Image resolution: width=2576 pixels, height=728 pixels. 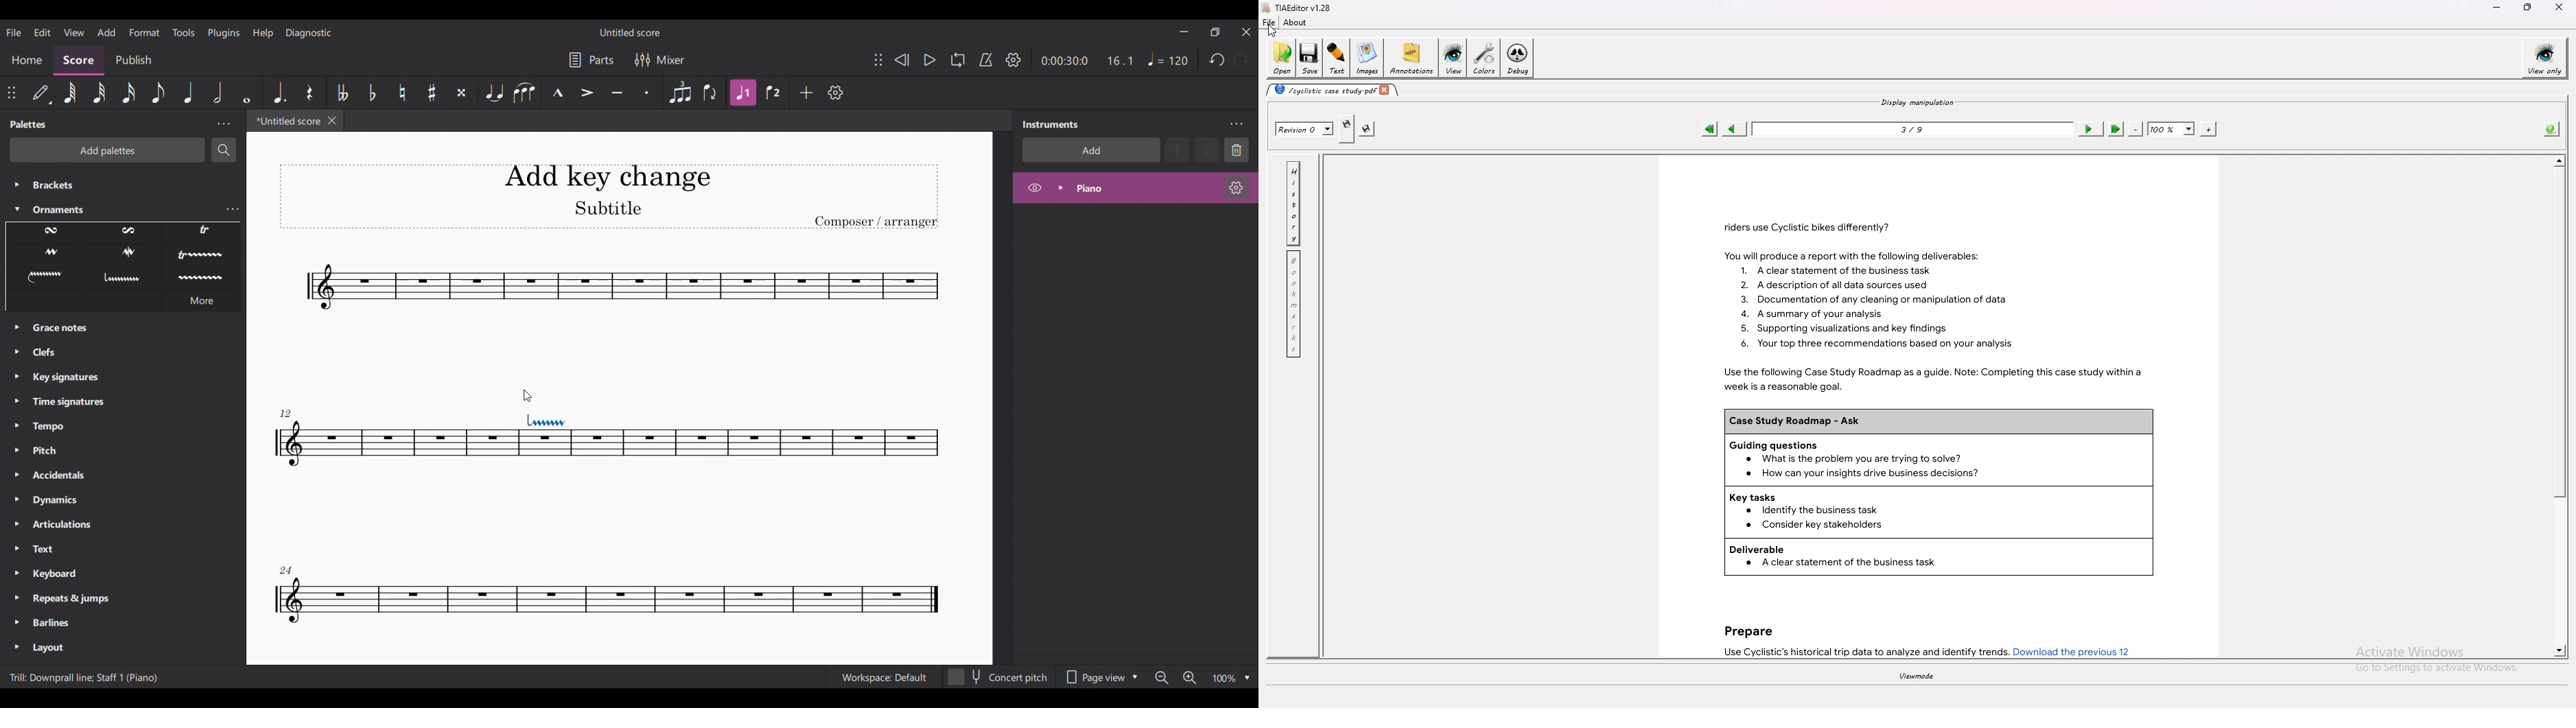 What do you see at coordinates (232, 210) in the screenshot?
I see `Ornaments settings` at bounding box center [232, 210].